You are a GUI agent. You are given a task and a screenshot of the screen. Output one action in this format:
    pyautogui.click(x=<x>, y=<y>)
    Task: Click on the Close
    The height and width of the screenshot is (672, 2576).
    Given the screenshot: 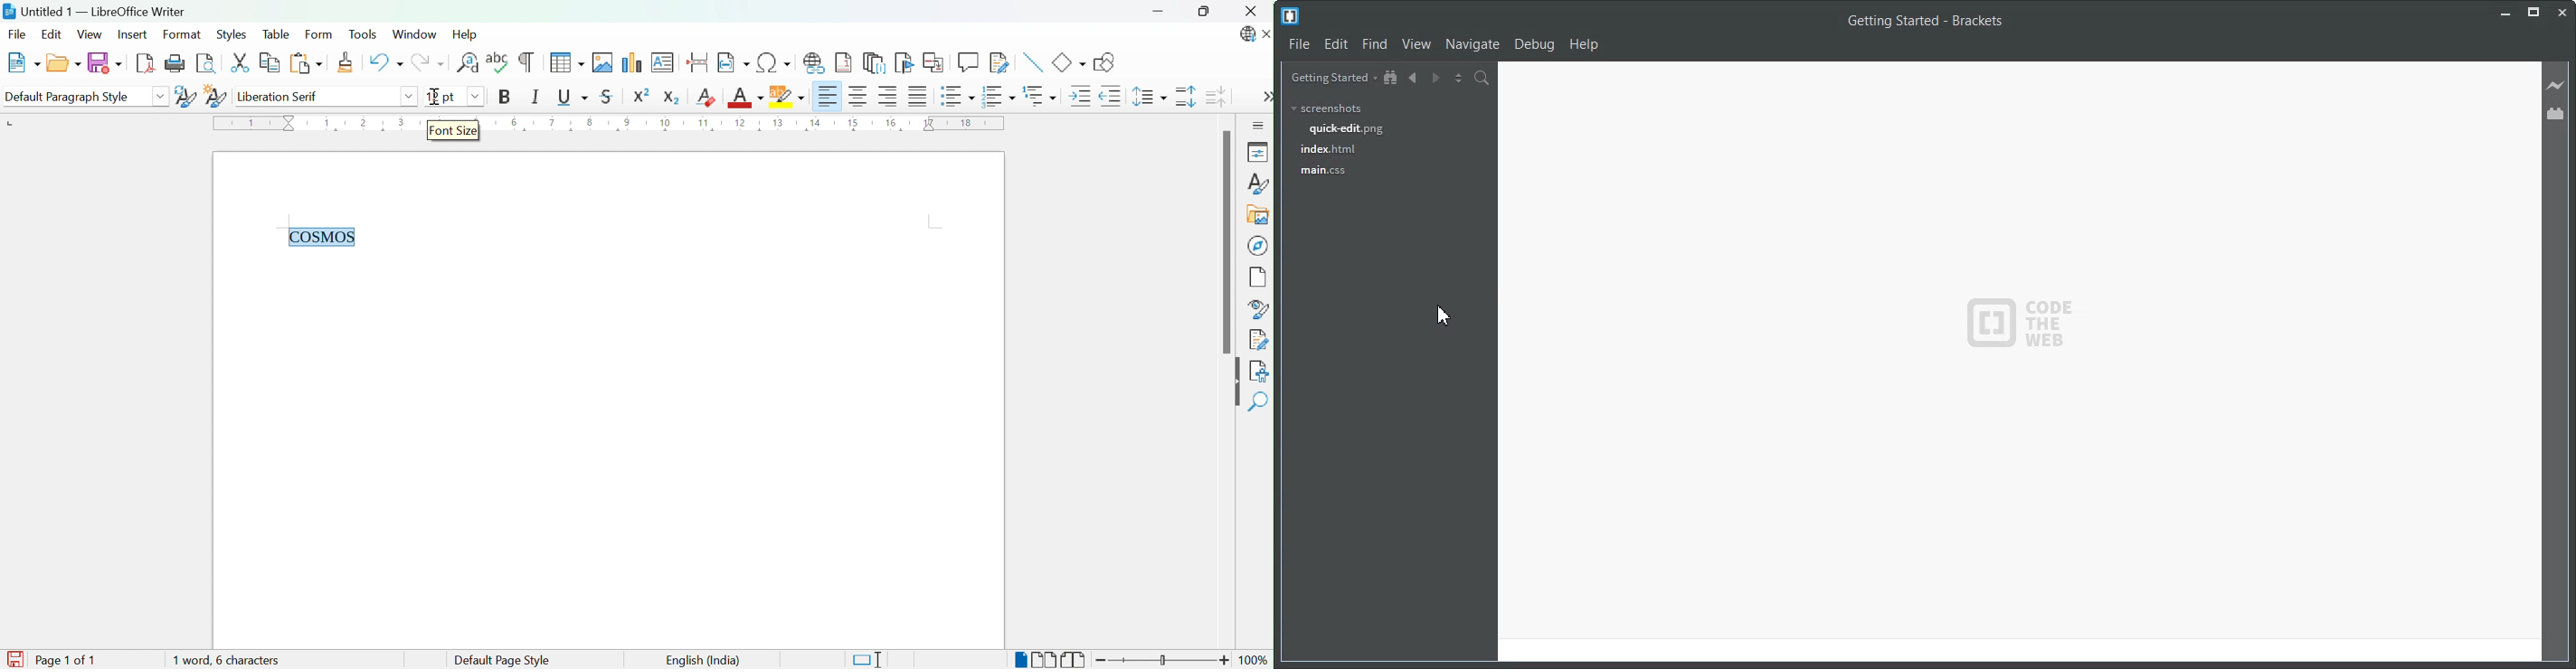 What is the action you would take?
    pyautogui.click(x=2562, y=11)
    